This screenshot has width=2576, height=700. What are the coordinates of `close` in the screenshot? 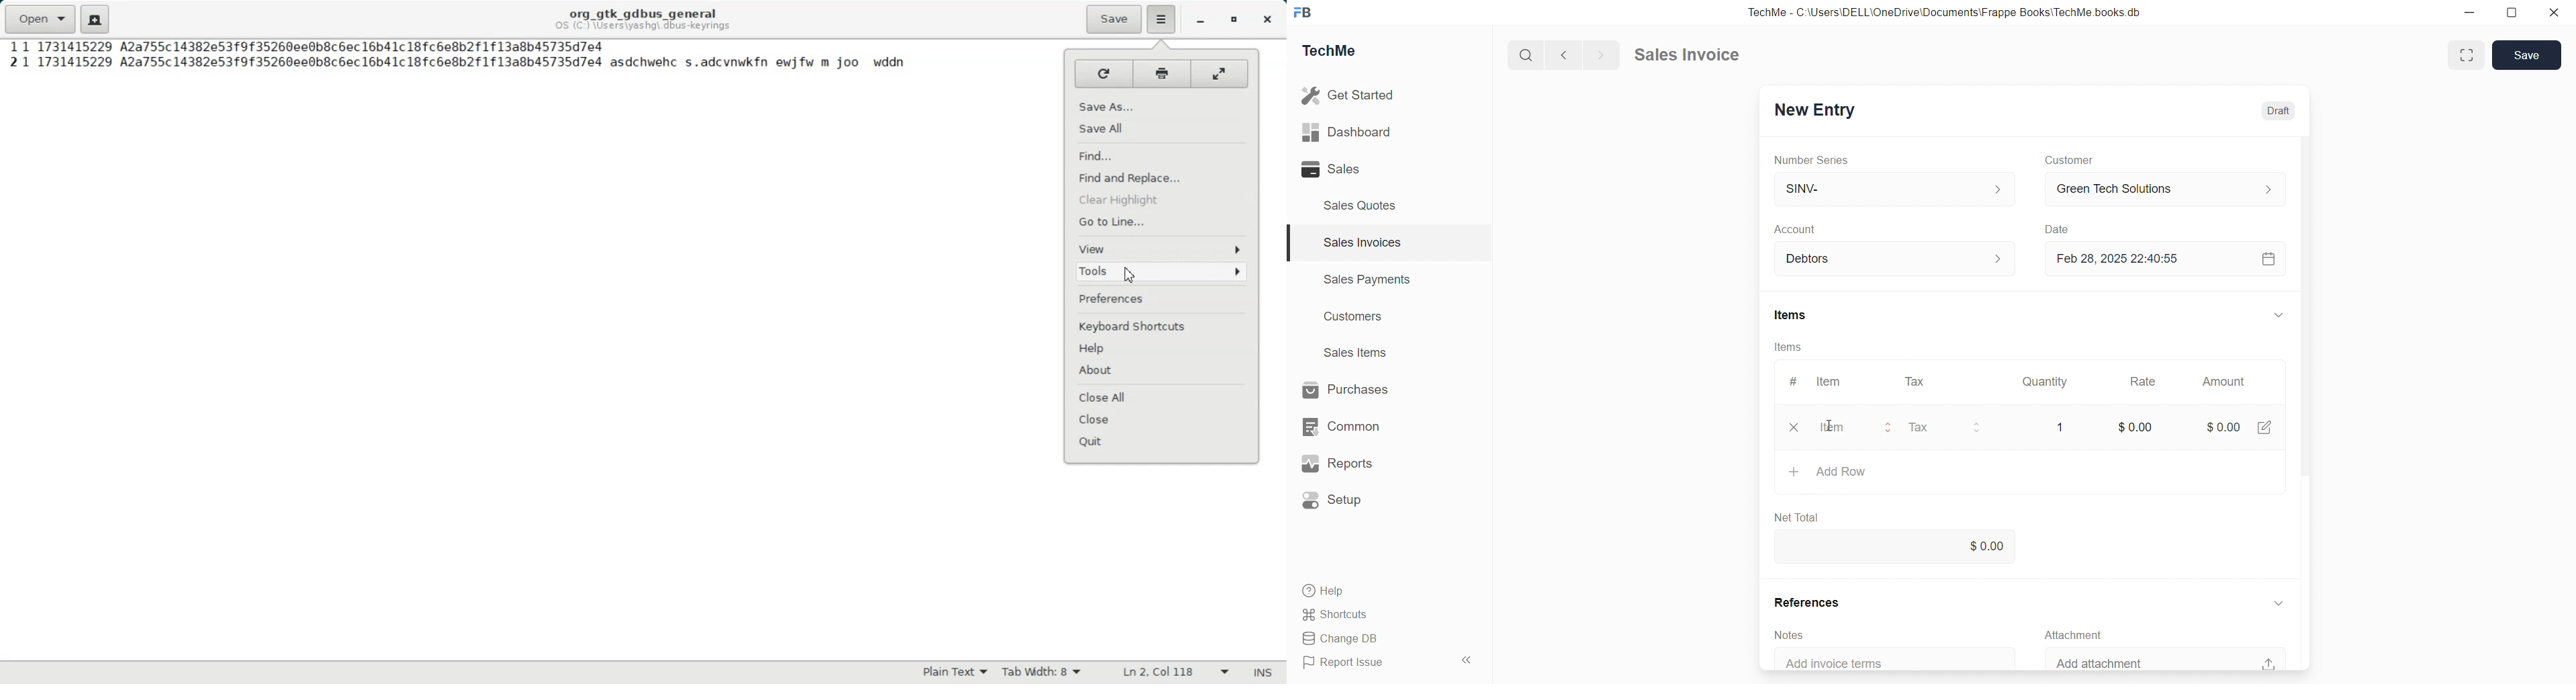 It's located at (2555, 12).